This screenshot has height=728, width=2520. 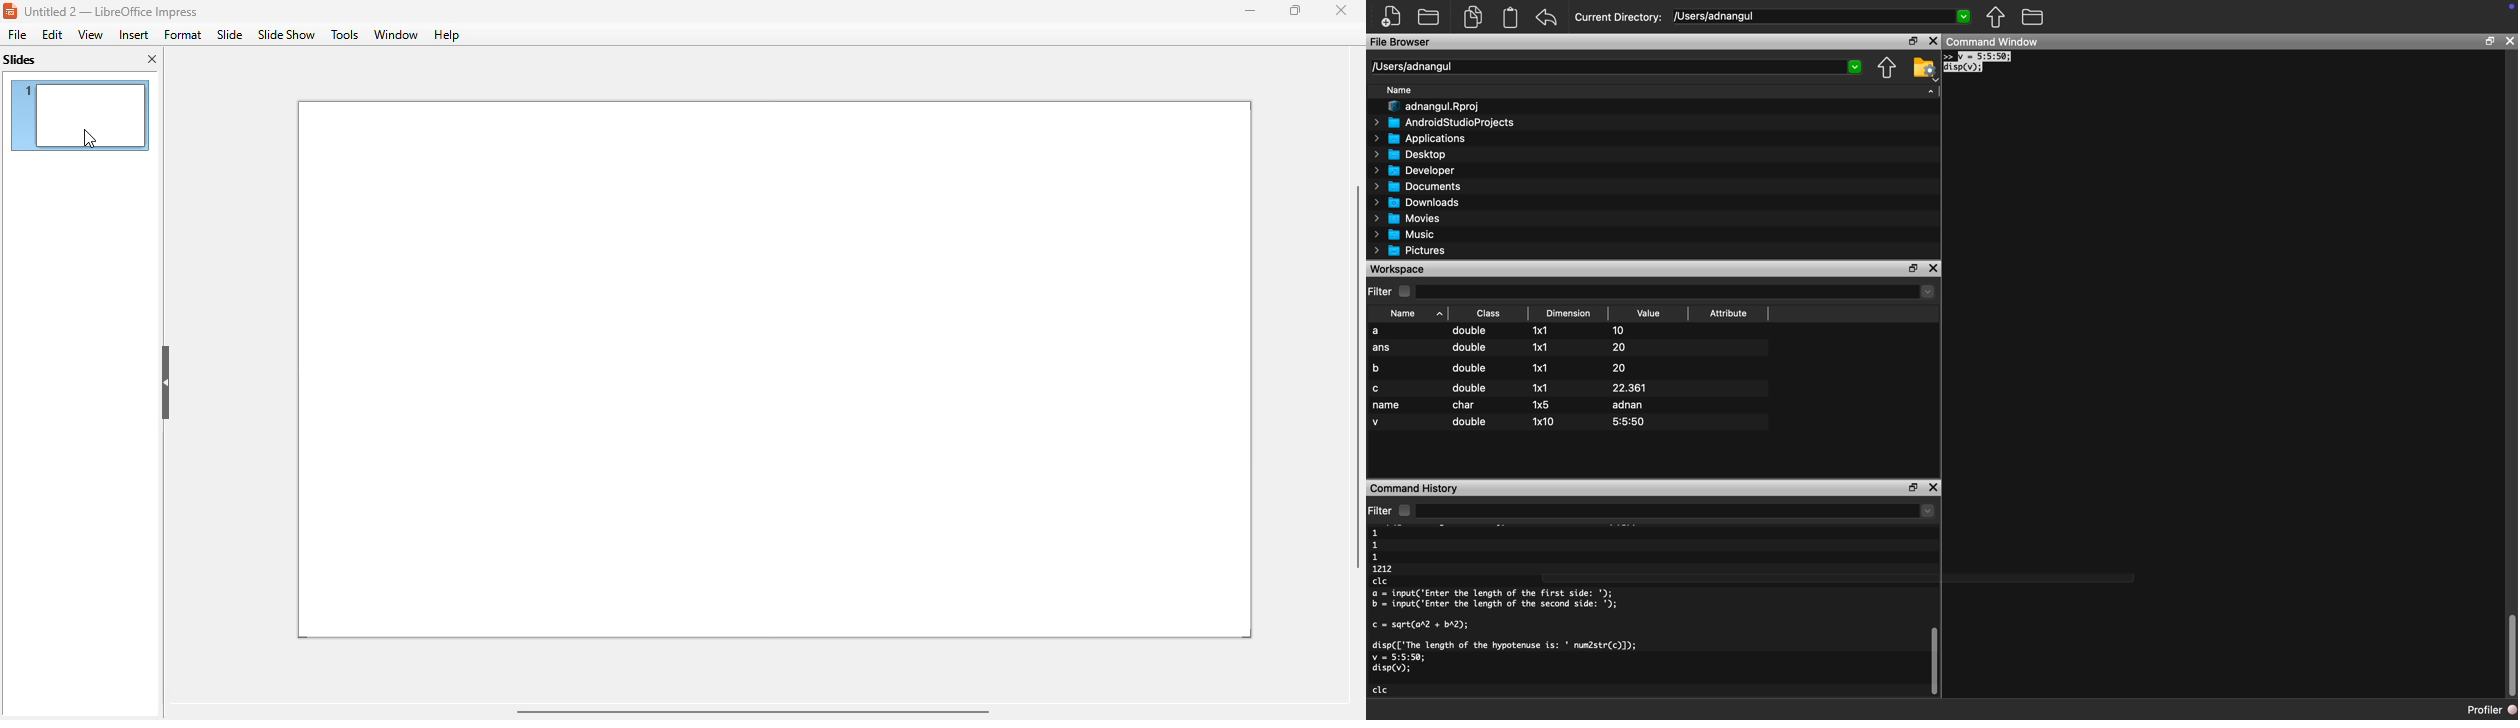 I want to click on vertical scroll bar, so click(x=1356, y=375).